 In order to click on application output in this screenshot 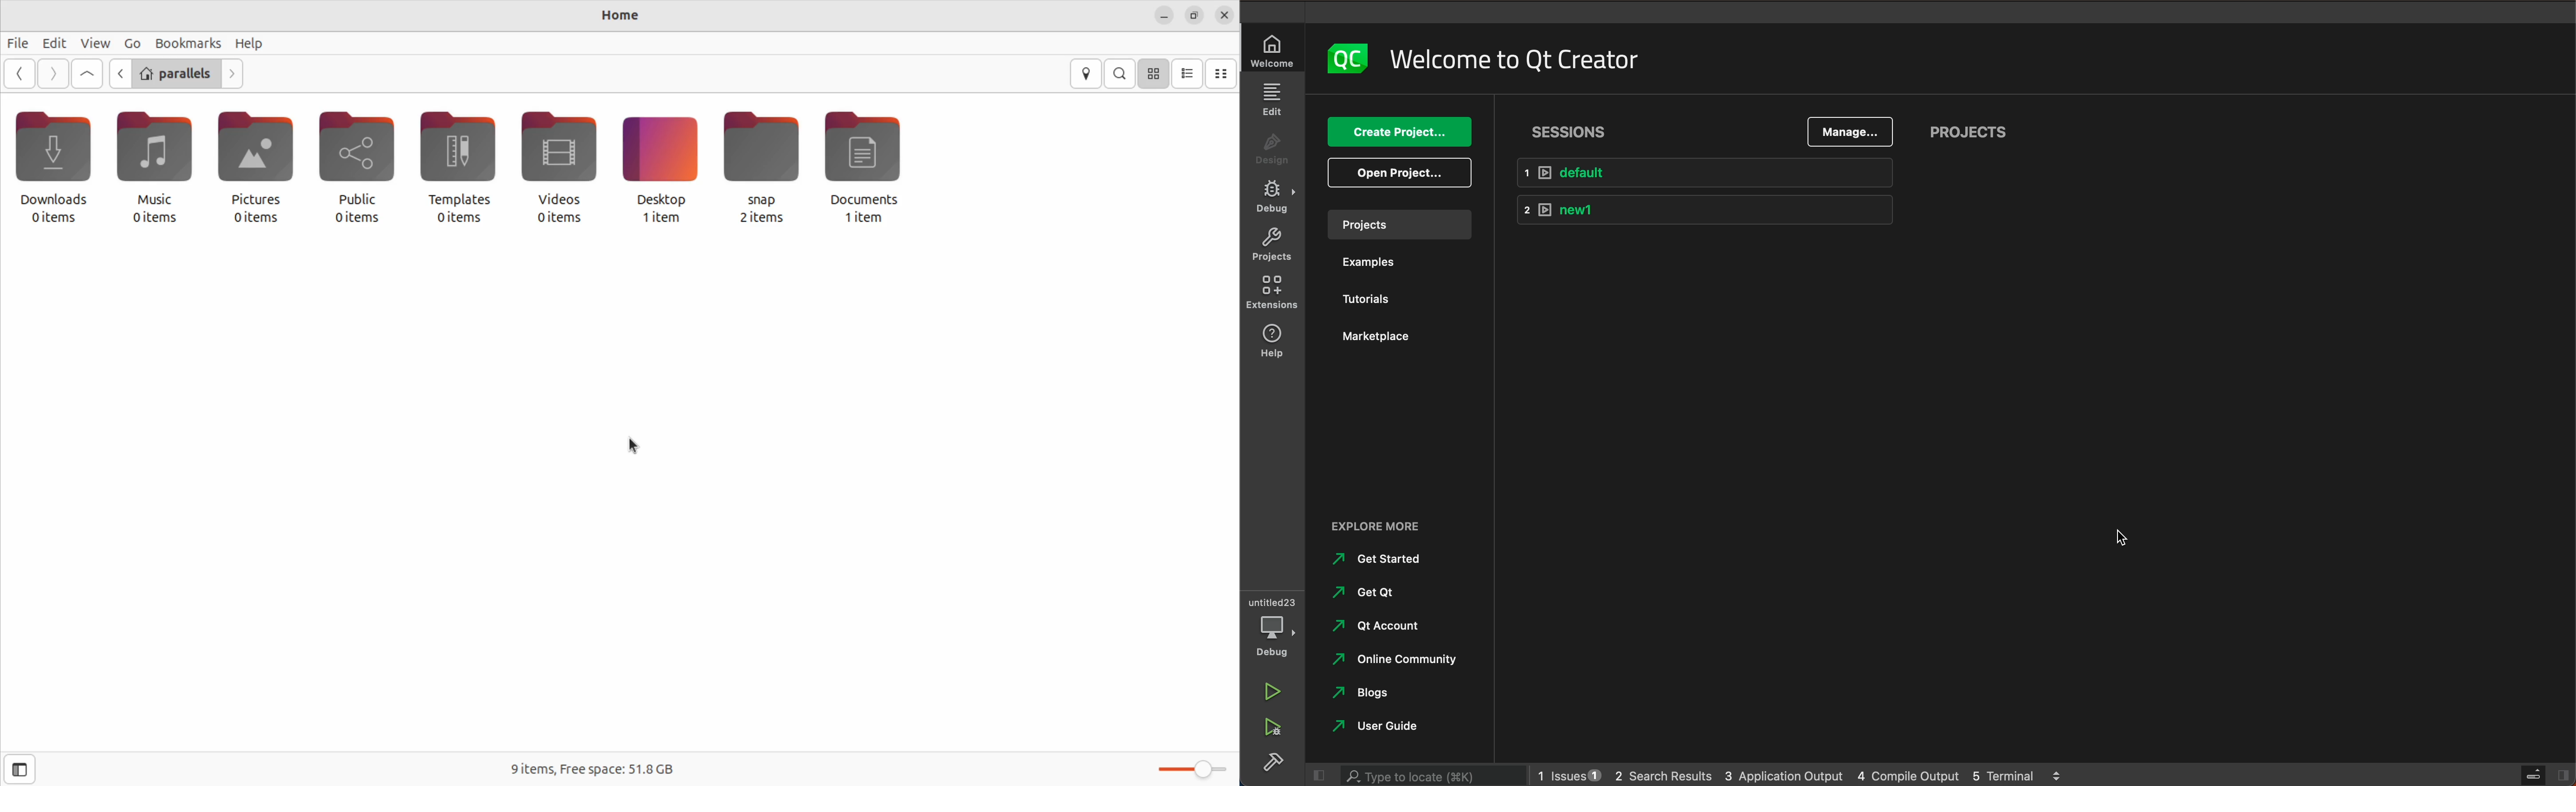, I will do `click(1785, 773)`.